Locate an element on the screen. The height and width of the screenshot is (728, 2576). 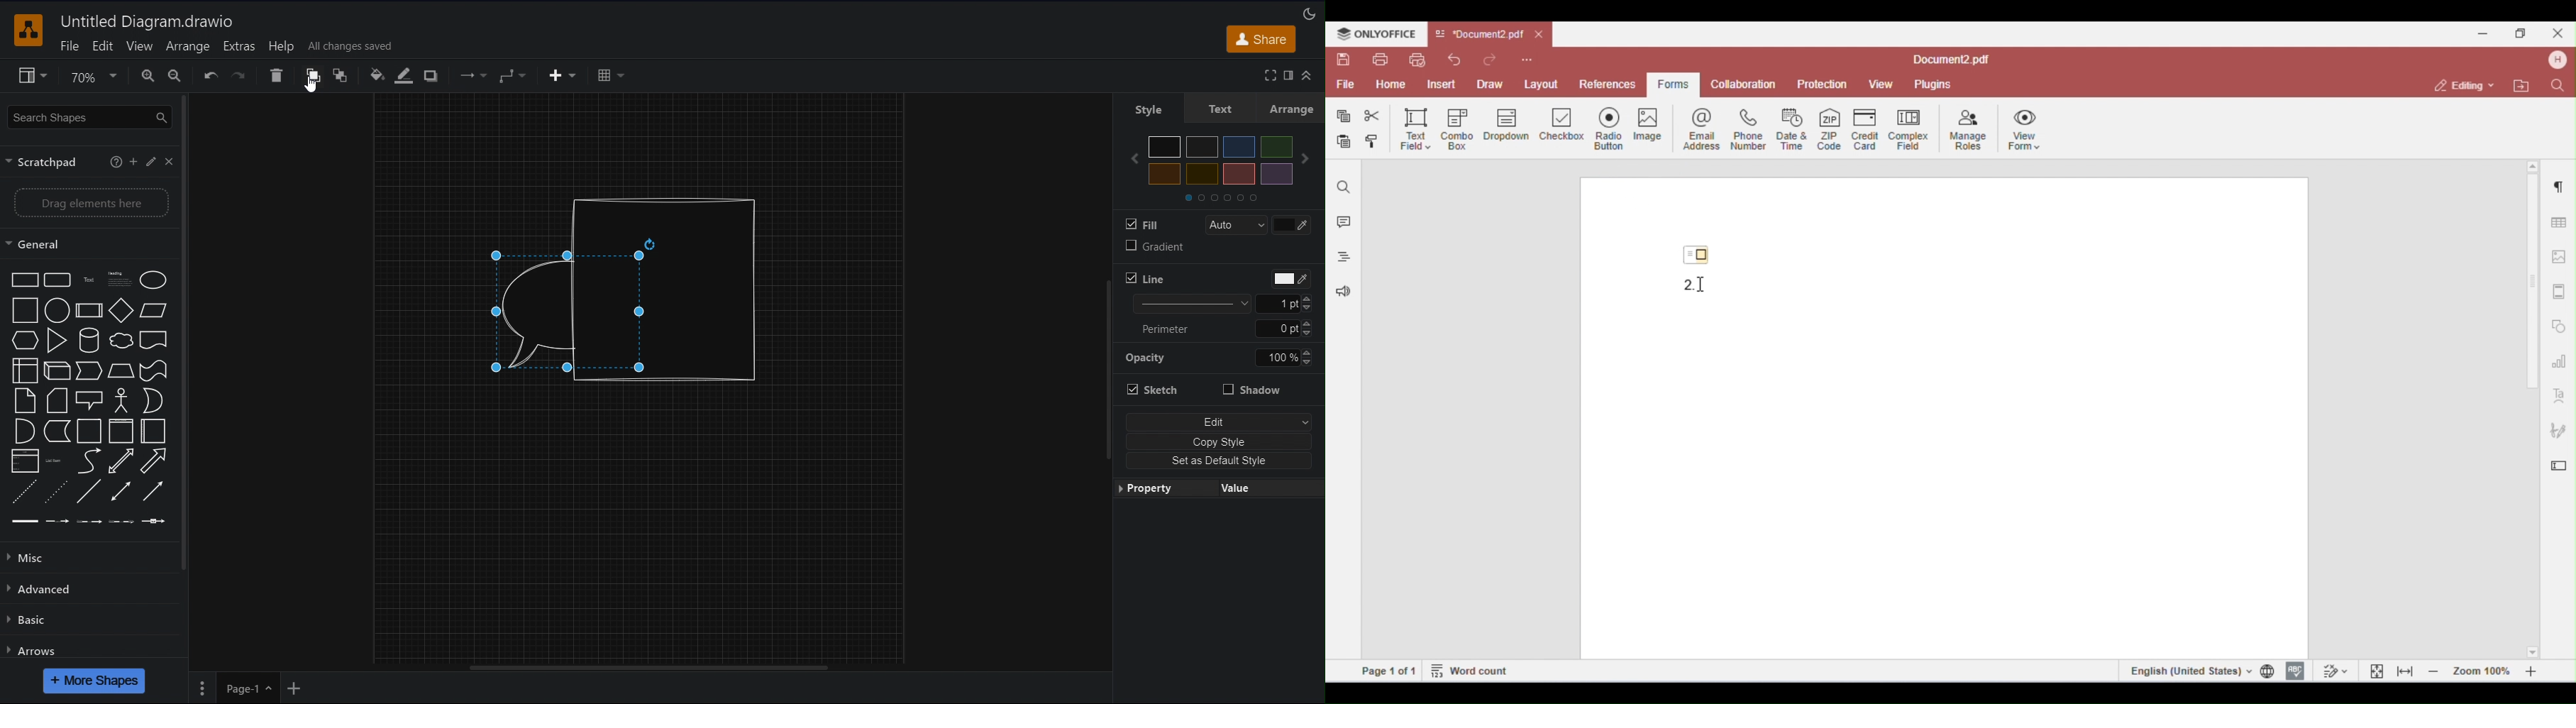
Text is located at coordinates (89, 280).